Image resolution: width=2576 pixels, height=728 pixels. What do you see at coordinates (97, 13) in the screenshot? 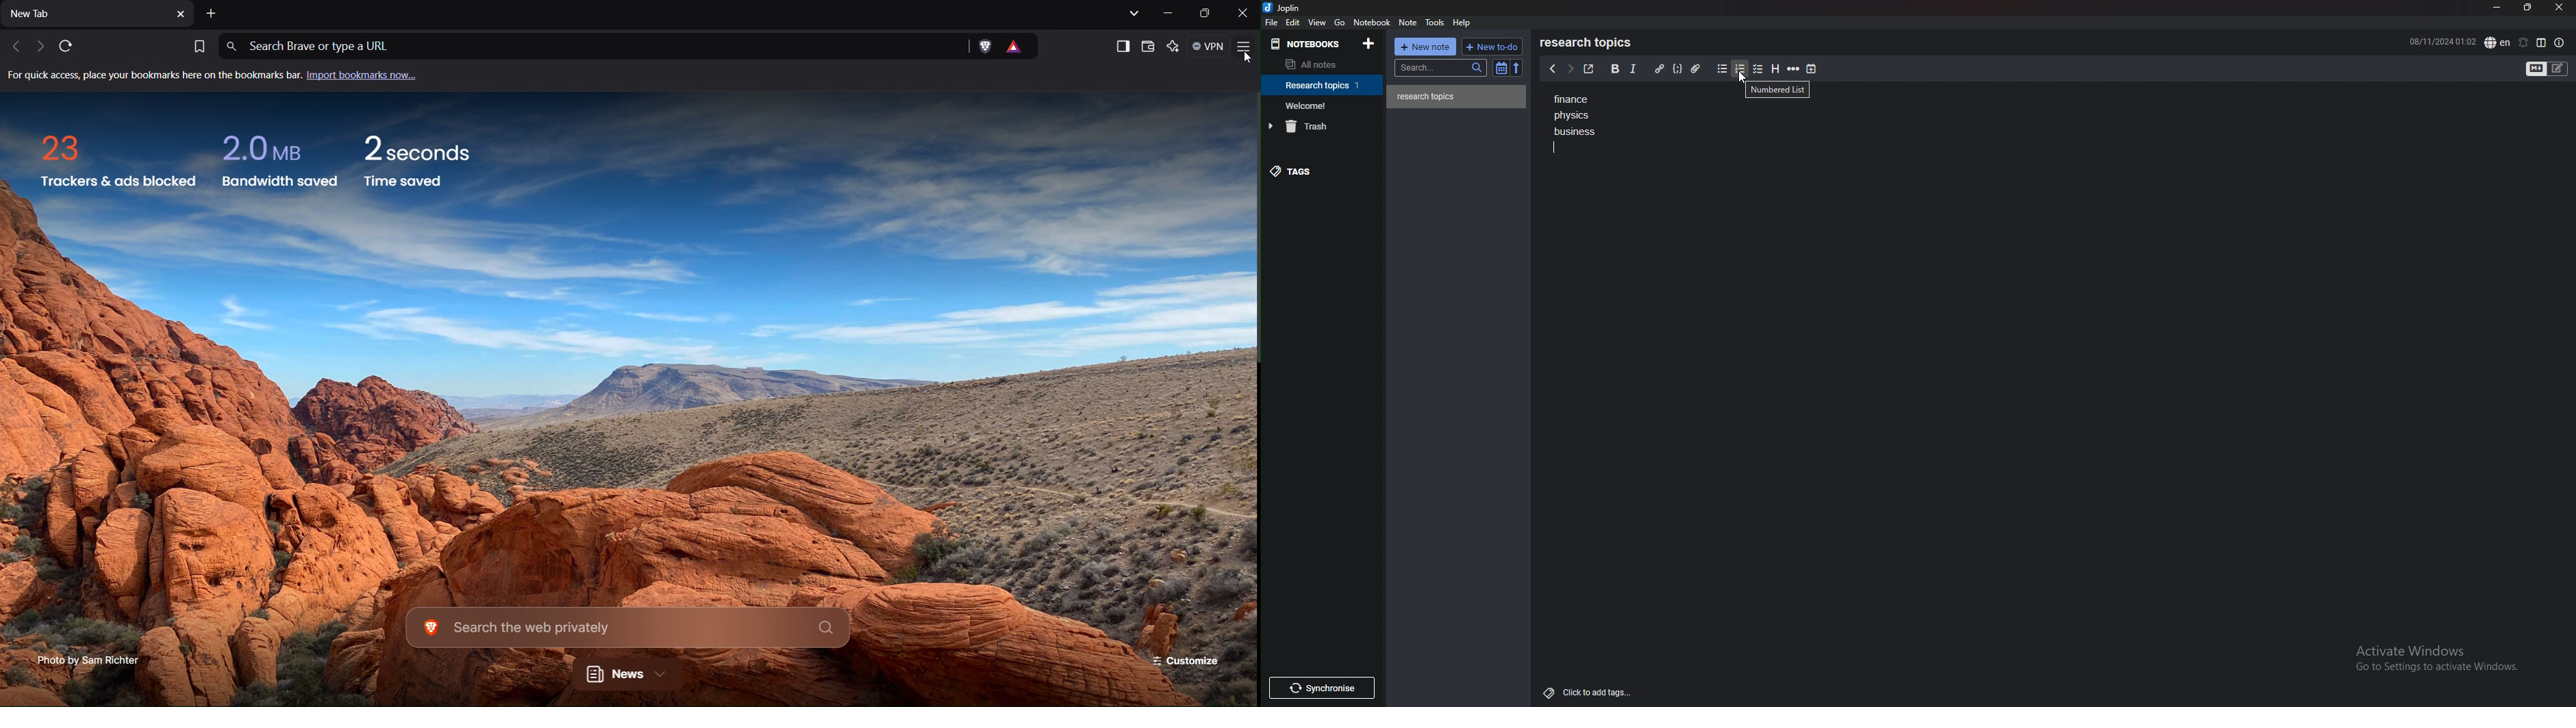
I see `New Tab` at bounding box center [97, 13].